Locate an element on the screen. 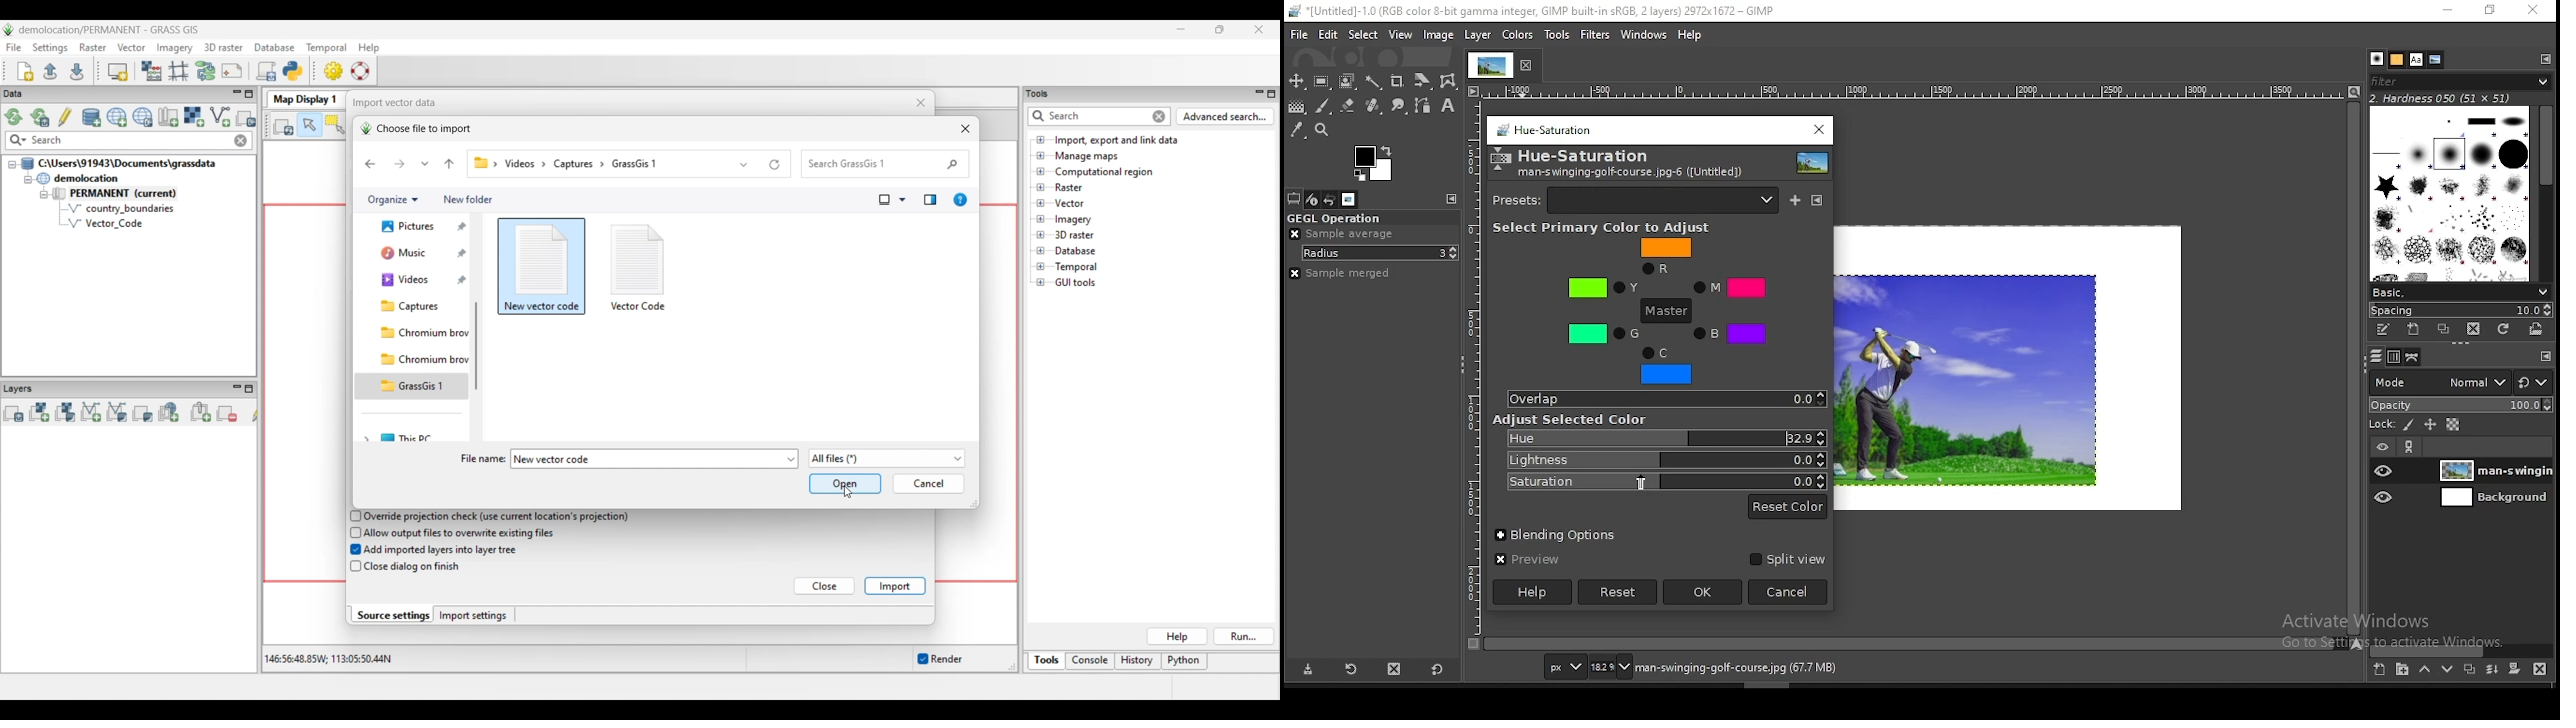 The height and width of the screenshot is (728, 2576). close window is located at coordinates (1816, 131).